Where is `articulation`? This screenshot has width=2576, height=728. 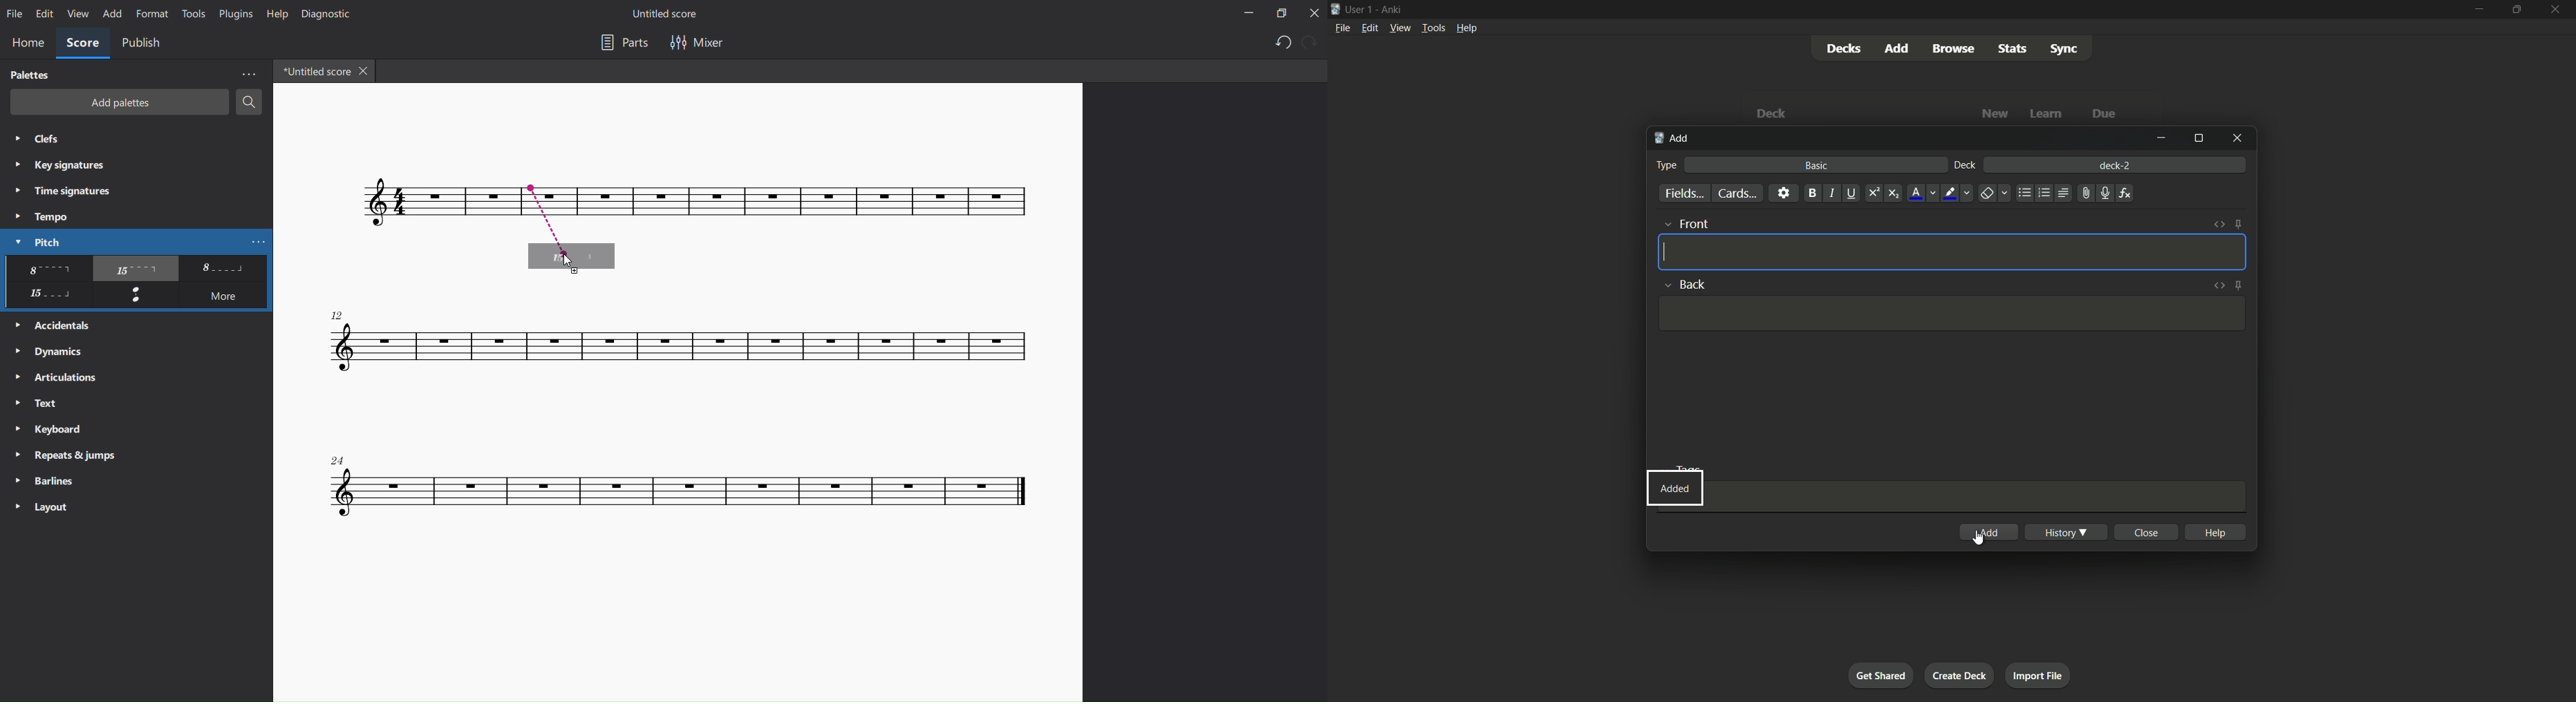
articulation is located at coordinates (62, 378).